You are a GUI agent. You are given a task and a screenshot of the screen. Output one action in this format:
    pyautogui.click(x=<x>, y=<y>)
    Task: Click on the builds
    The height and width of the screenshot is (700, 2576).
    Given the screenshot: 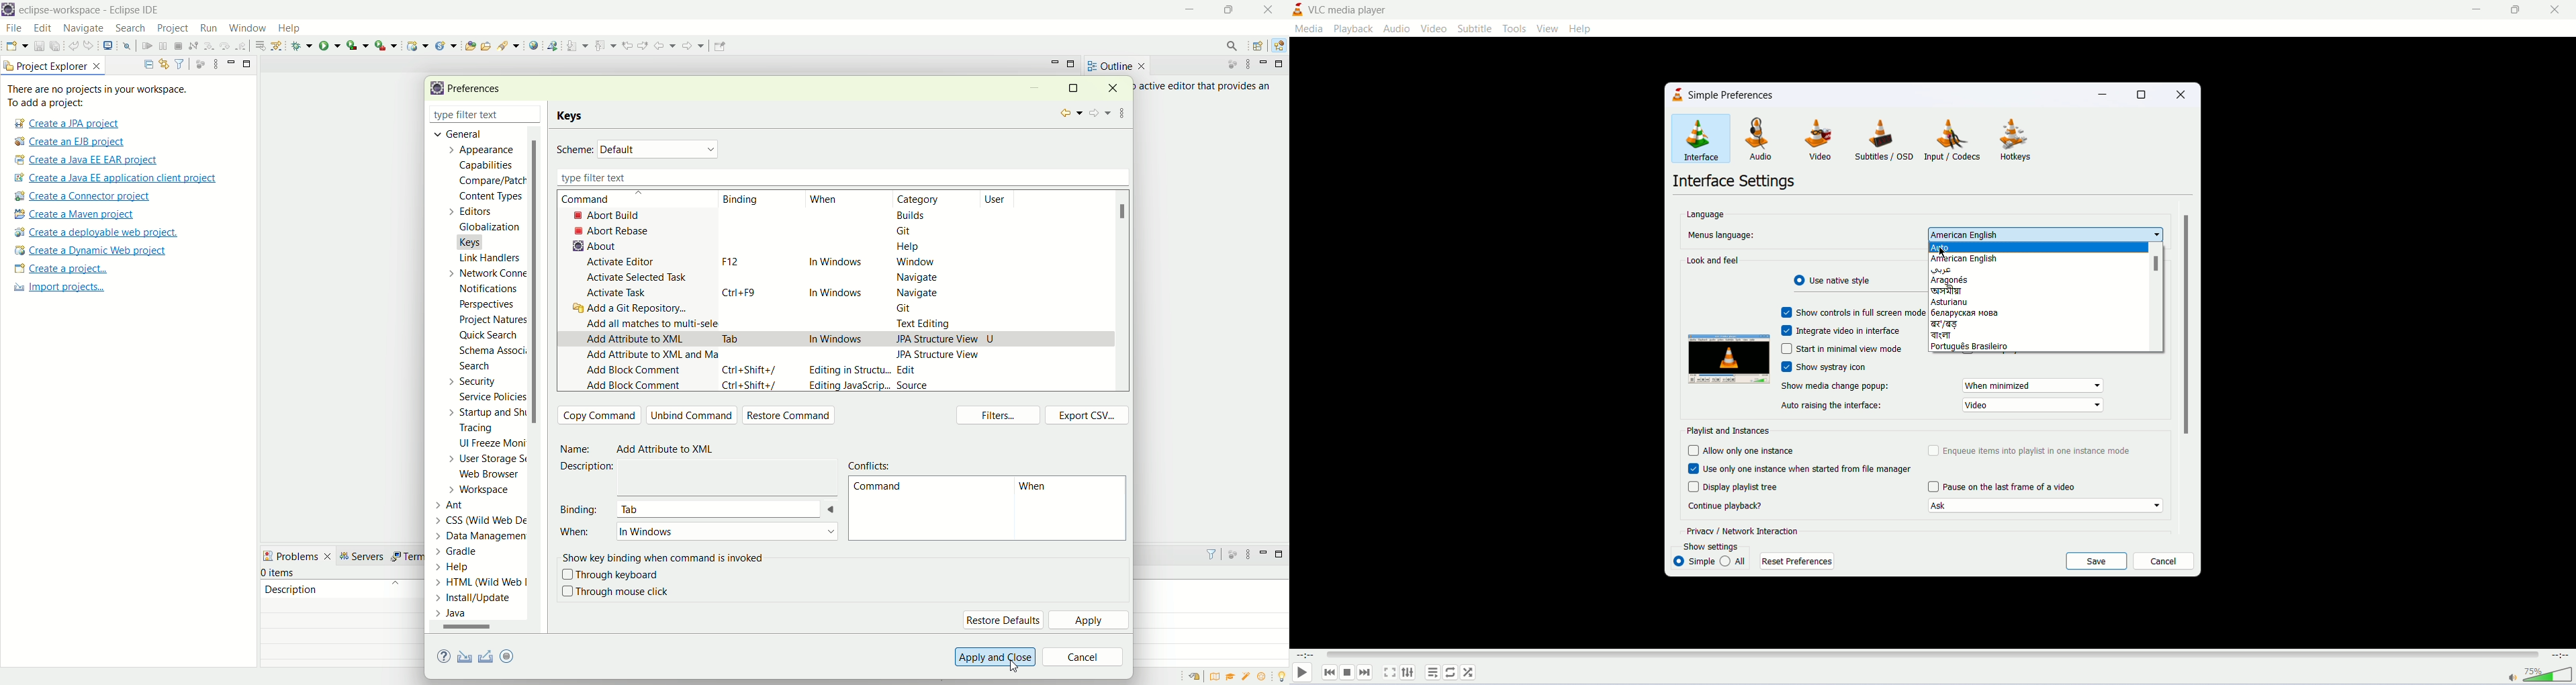 What is the action you would take?
    pyautogui.click(x=912, y=215)
    